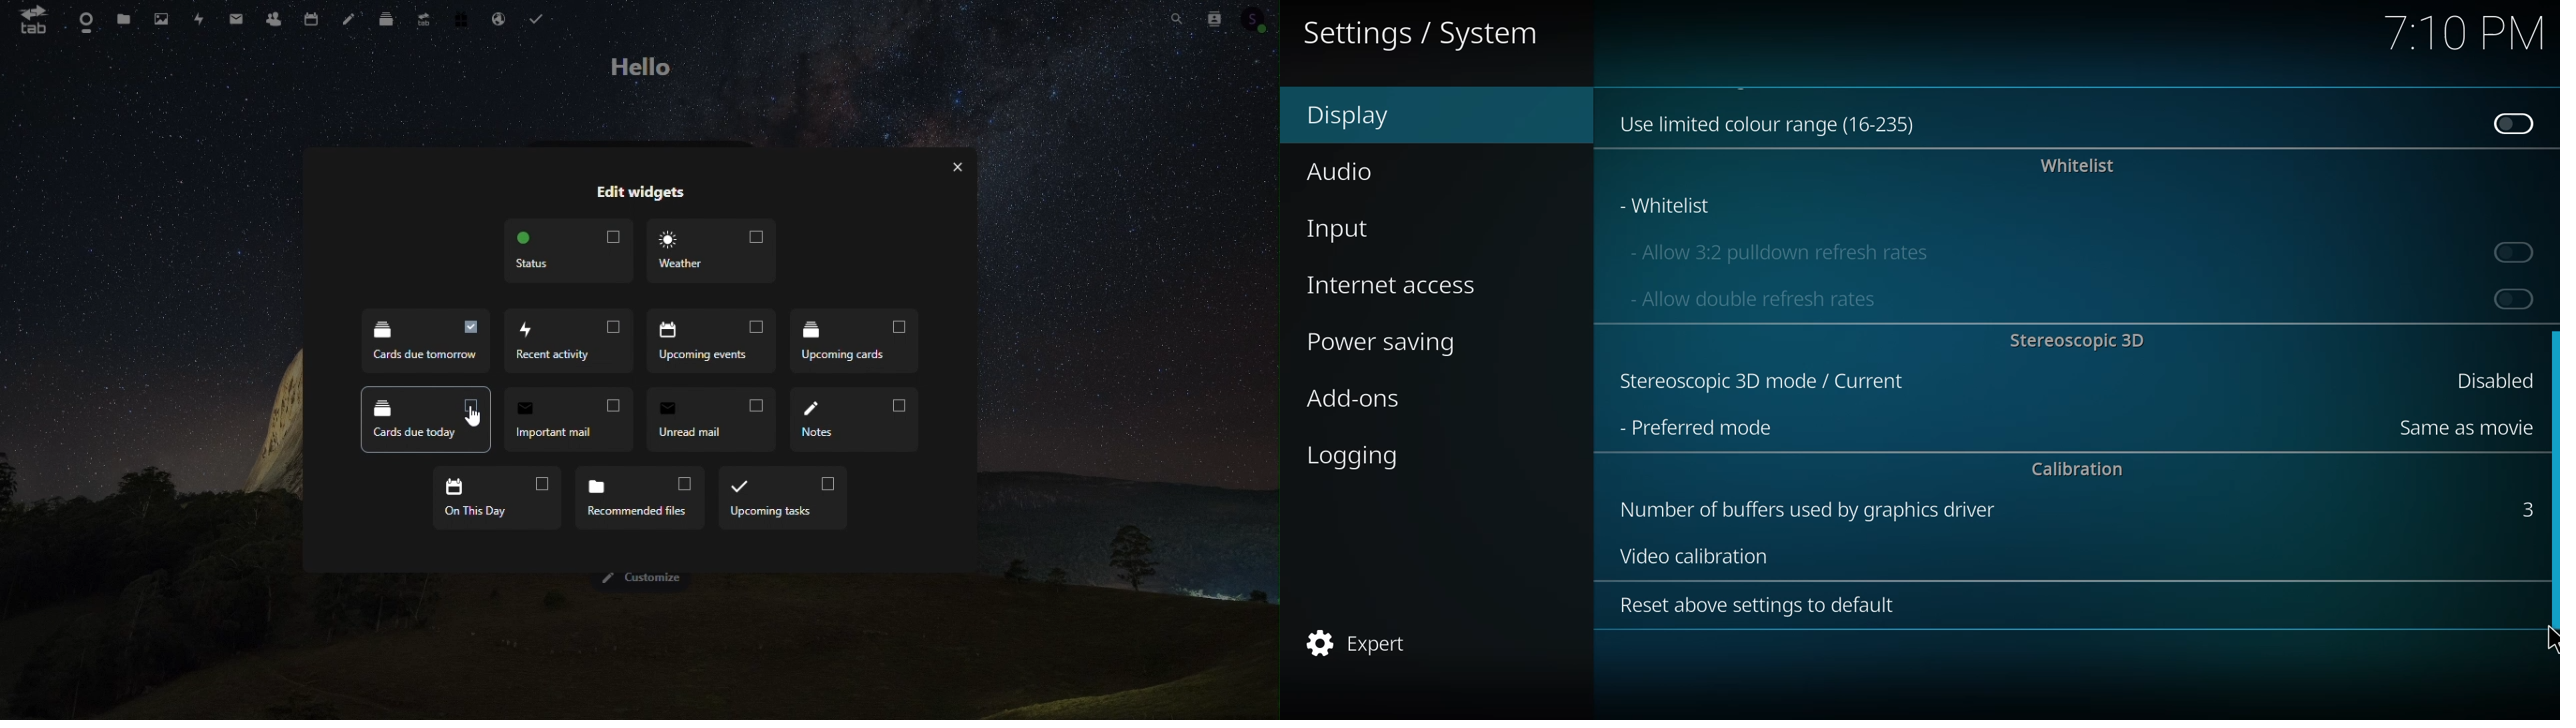 This screenshot has height=728, width=2576. I want to click on Notes, so click(856, 420).